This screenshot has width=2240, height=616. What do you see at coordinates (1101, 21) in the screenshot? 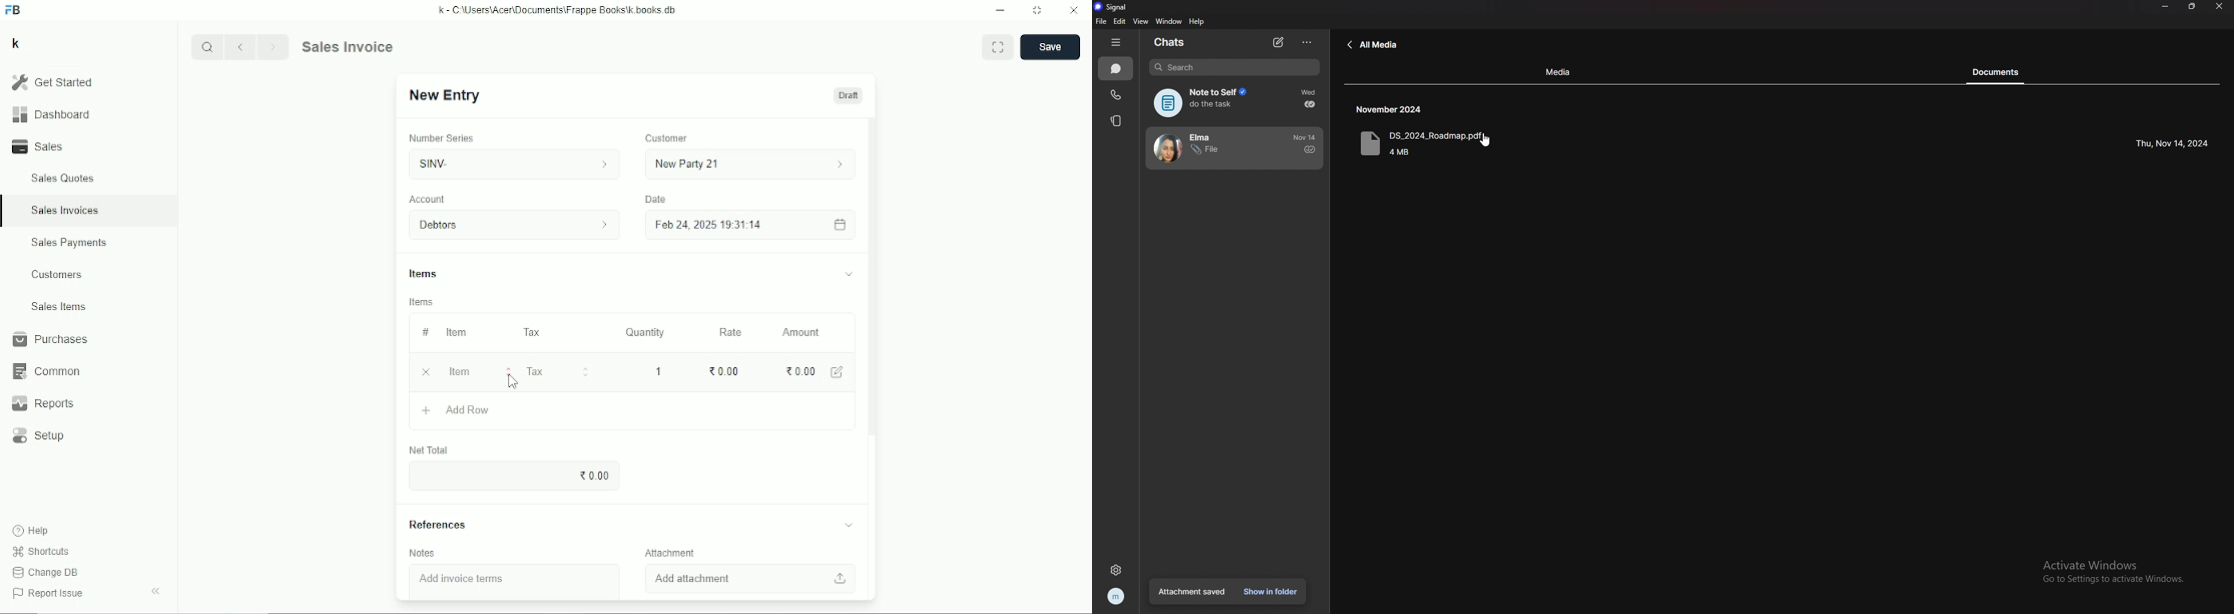
I see `file` at bounding box center [1101, 21].